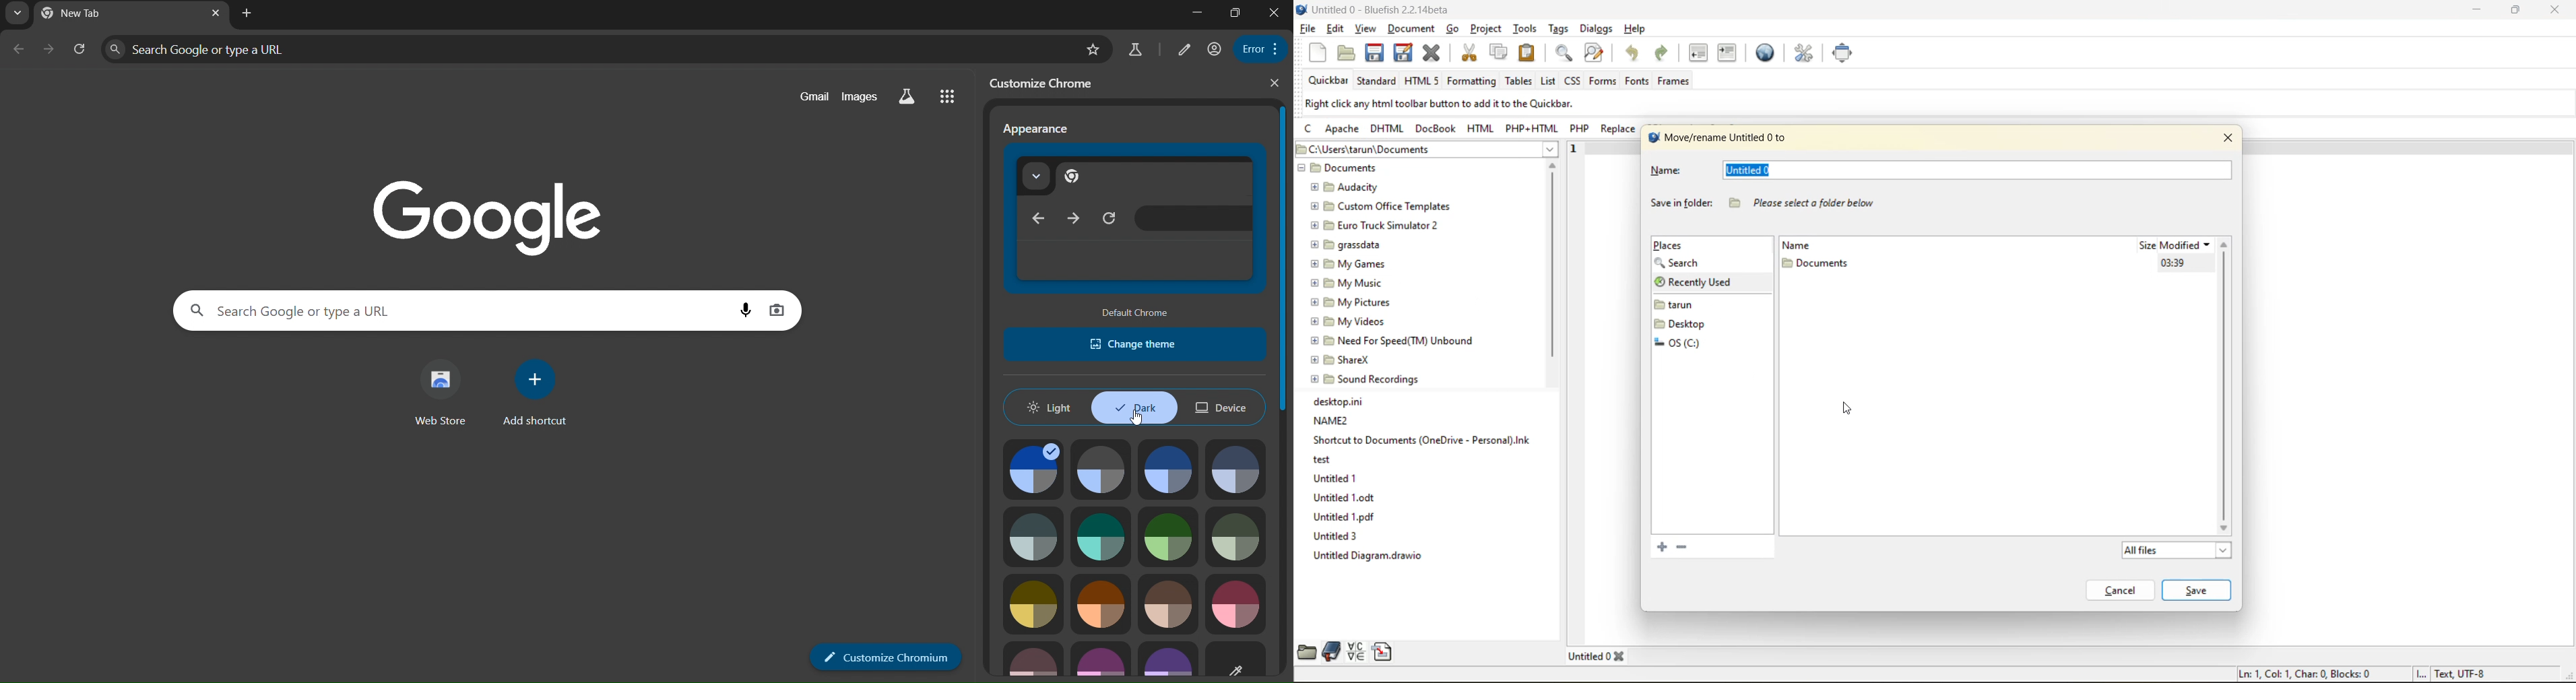  I want to click on My Games, so click(1351, 263).